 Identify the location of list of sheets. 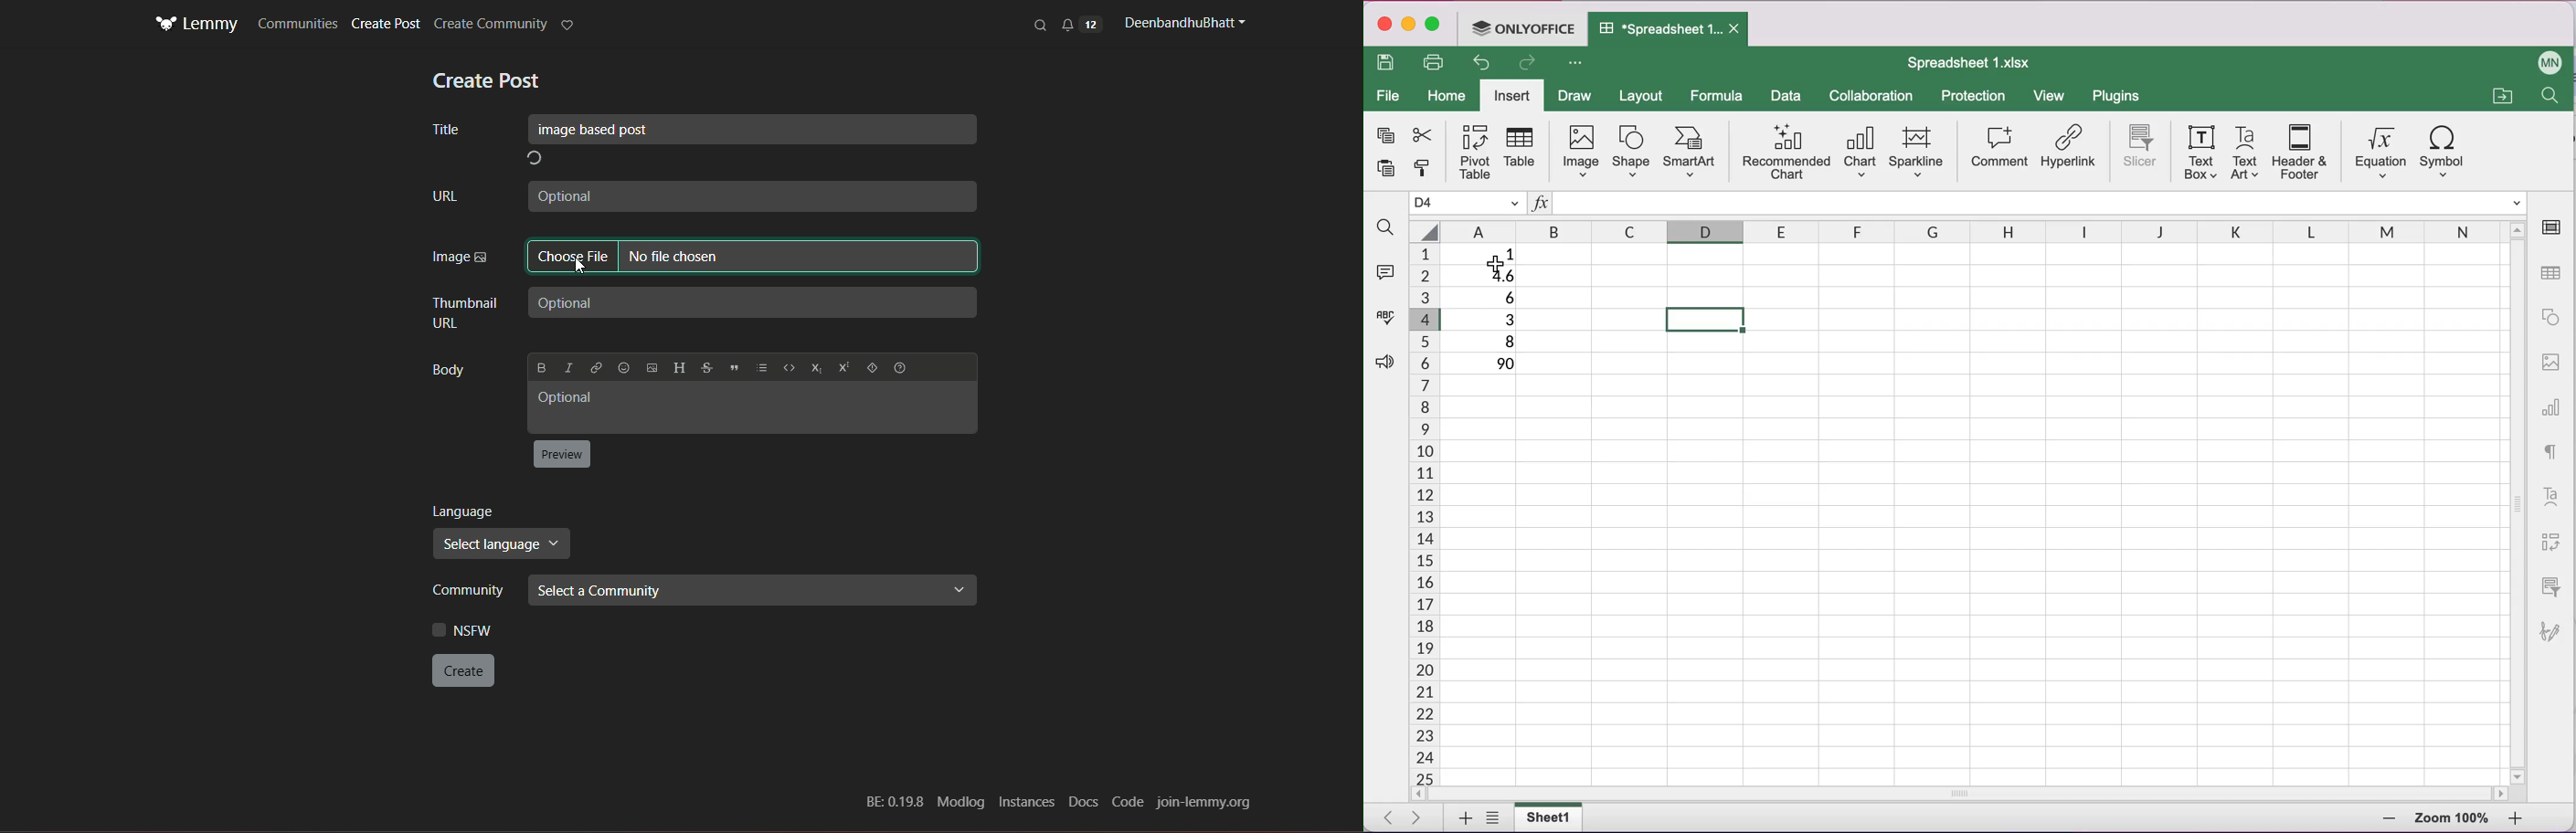
(1492, 819).